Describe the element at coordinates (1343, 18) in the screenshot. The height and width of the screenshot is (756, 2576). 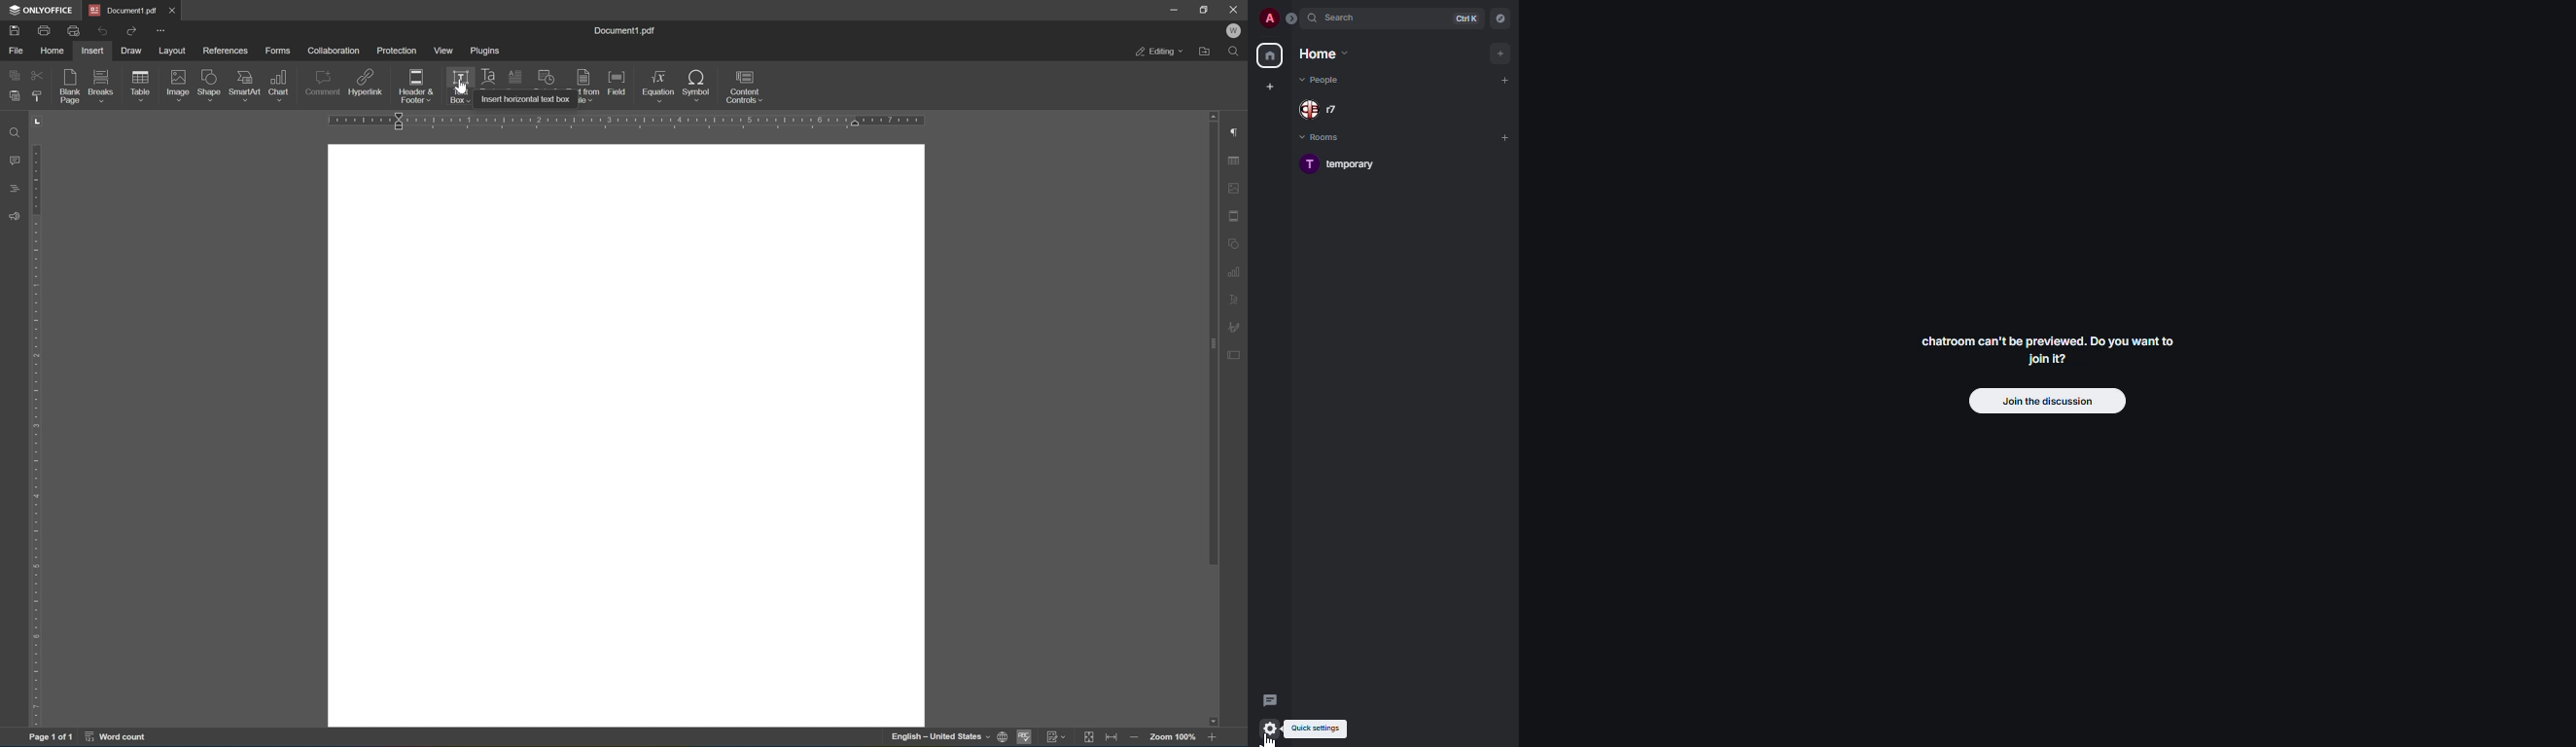
I see `search` at that location.